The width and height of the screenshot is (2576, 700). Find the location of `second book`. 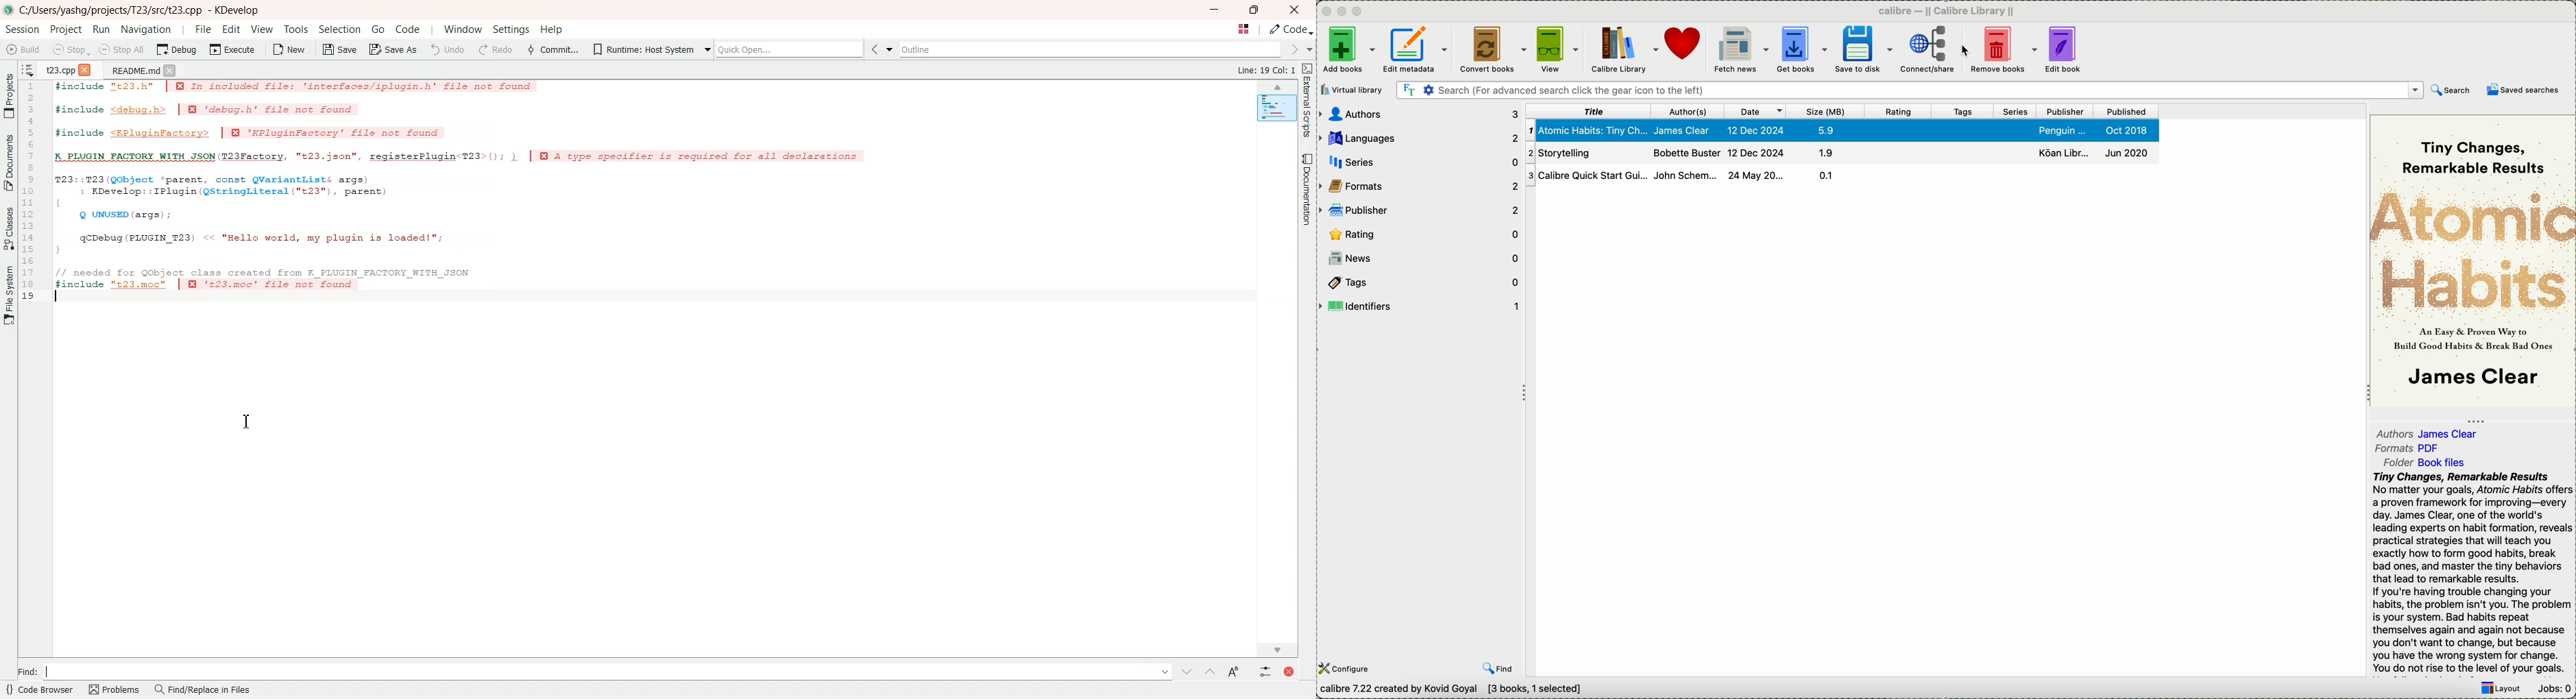

second book is located at coordinates (1840, 153).